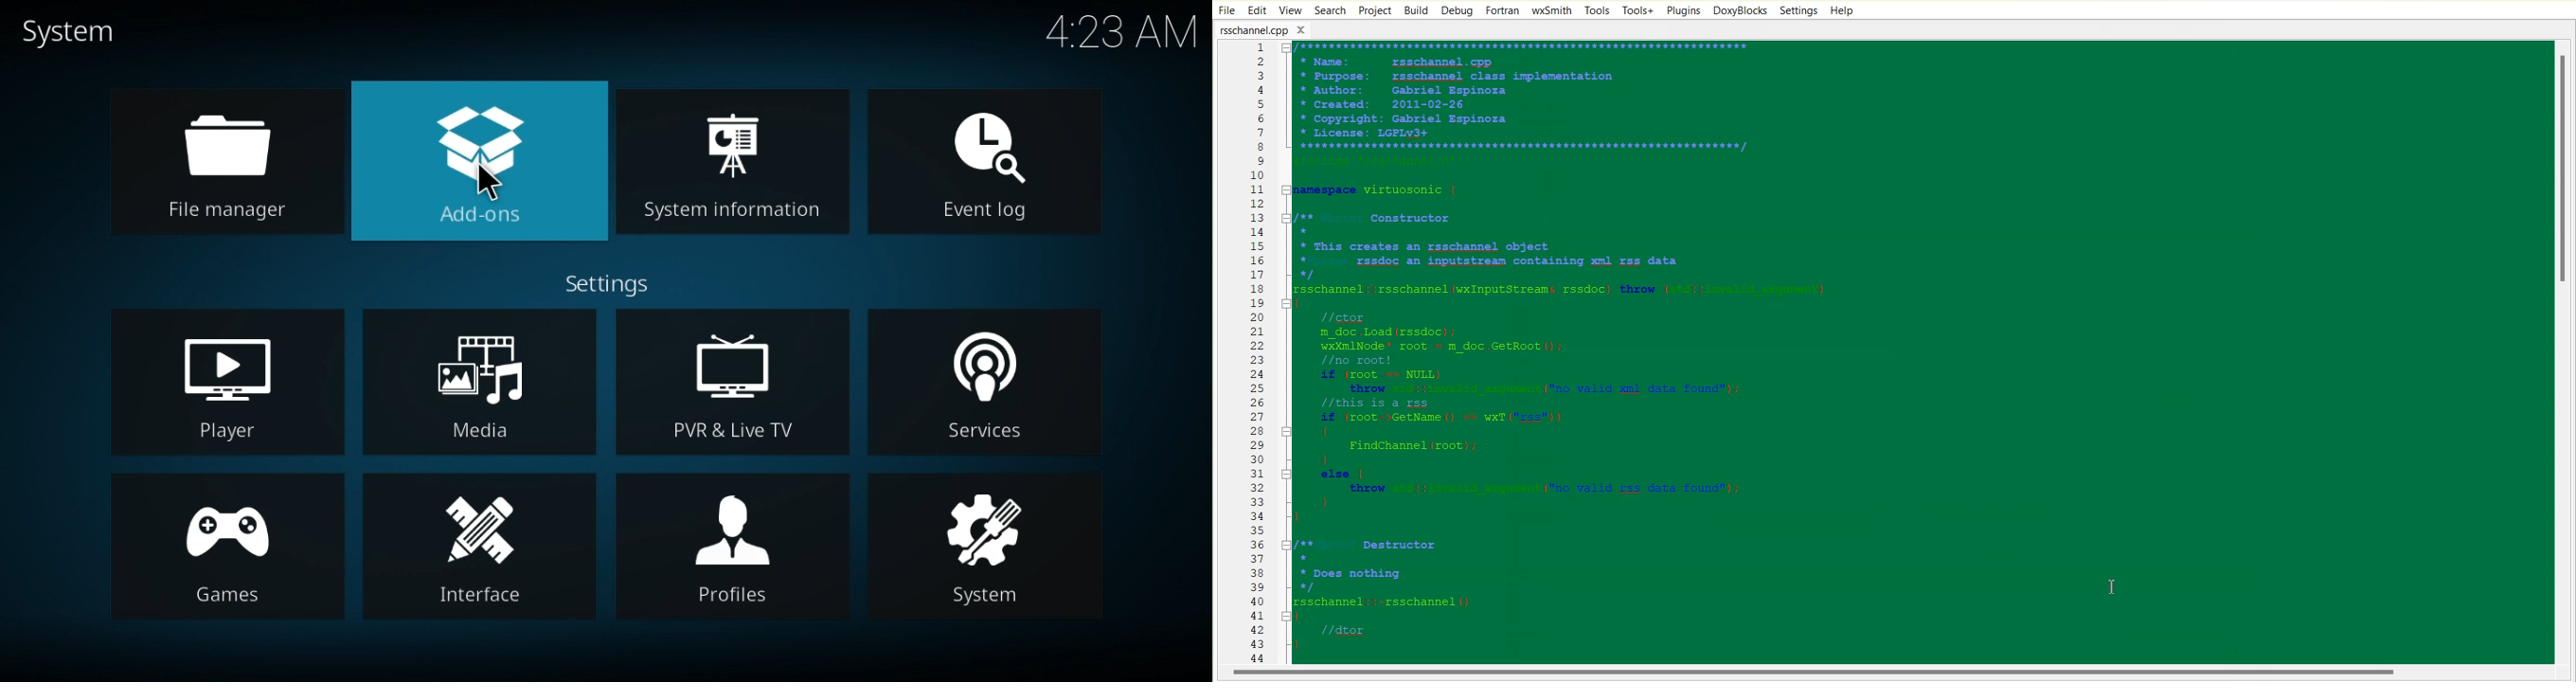 This screenshot has width=2576, height=700. What do you see at coordinates (1800, 10) in the screenshot?
I see `Settings` at bounding box center [1800, 10].